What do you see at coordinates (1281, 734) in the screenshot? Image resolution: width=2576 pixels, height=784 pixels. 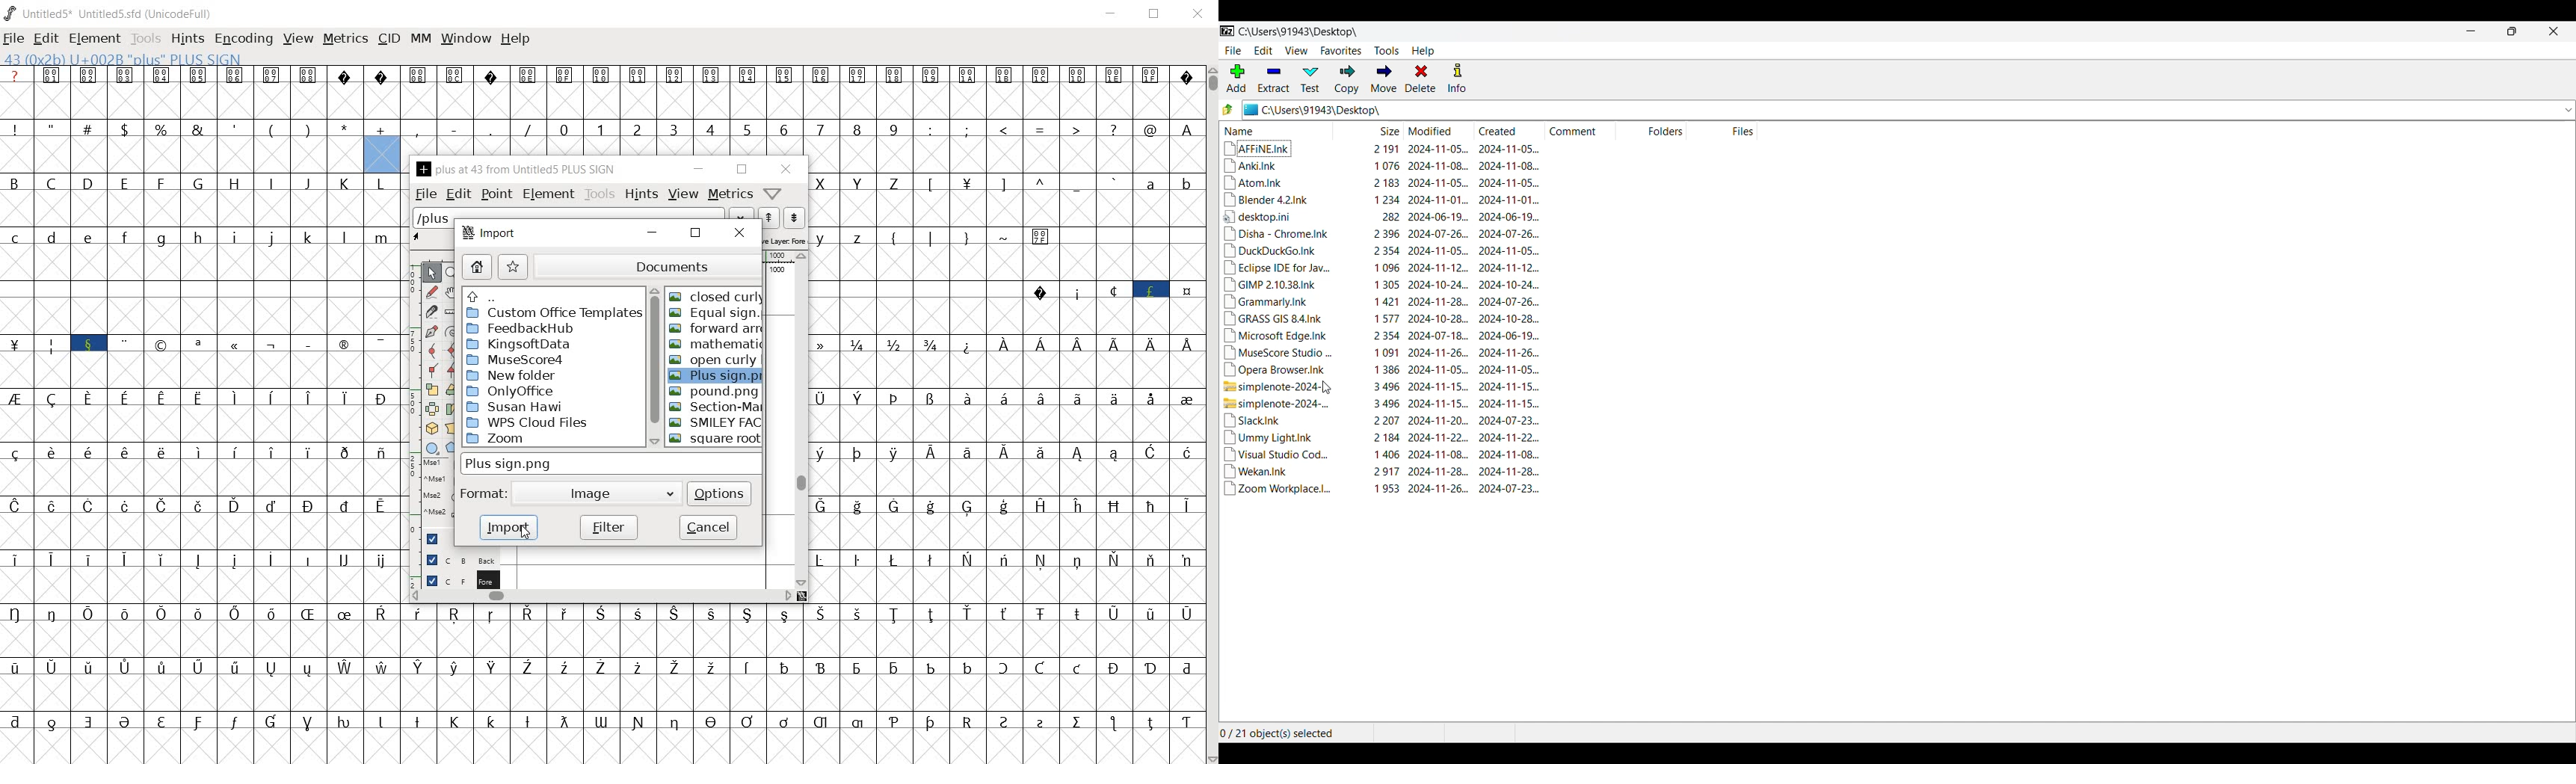 I see `0 / 21 object(s) selected` at bounding box center [1281, 734].